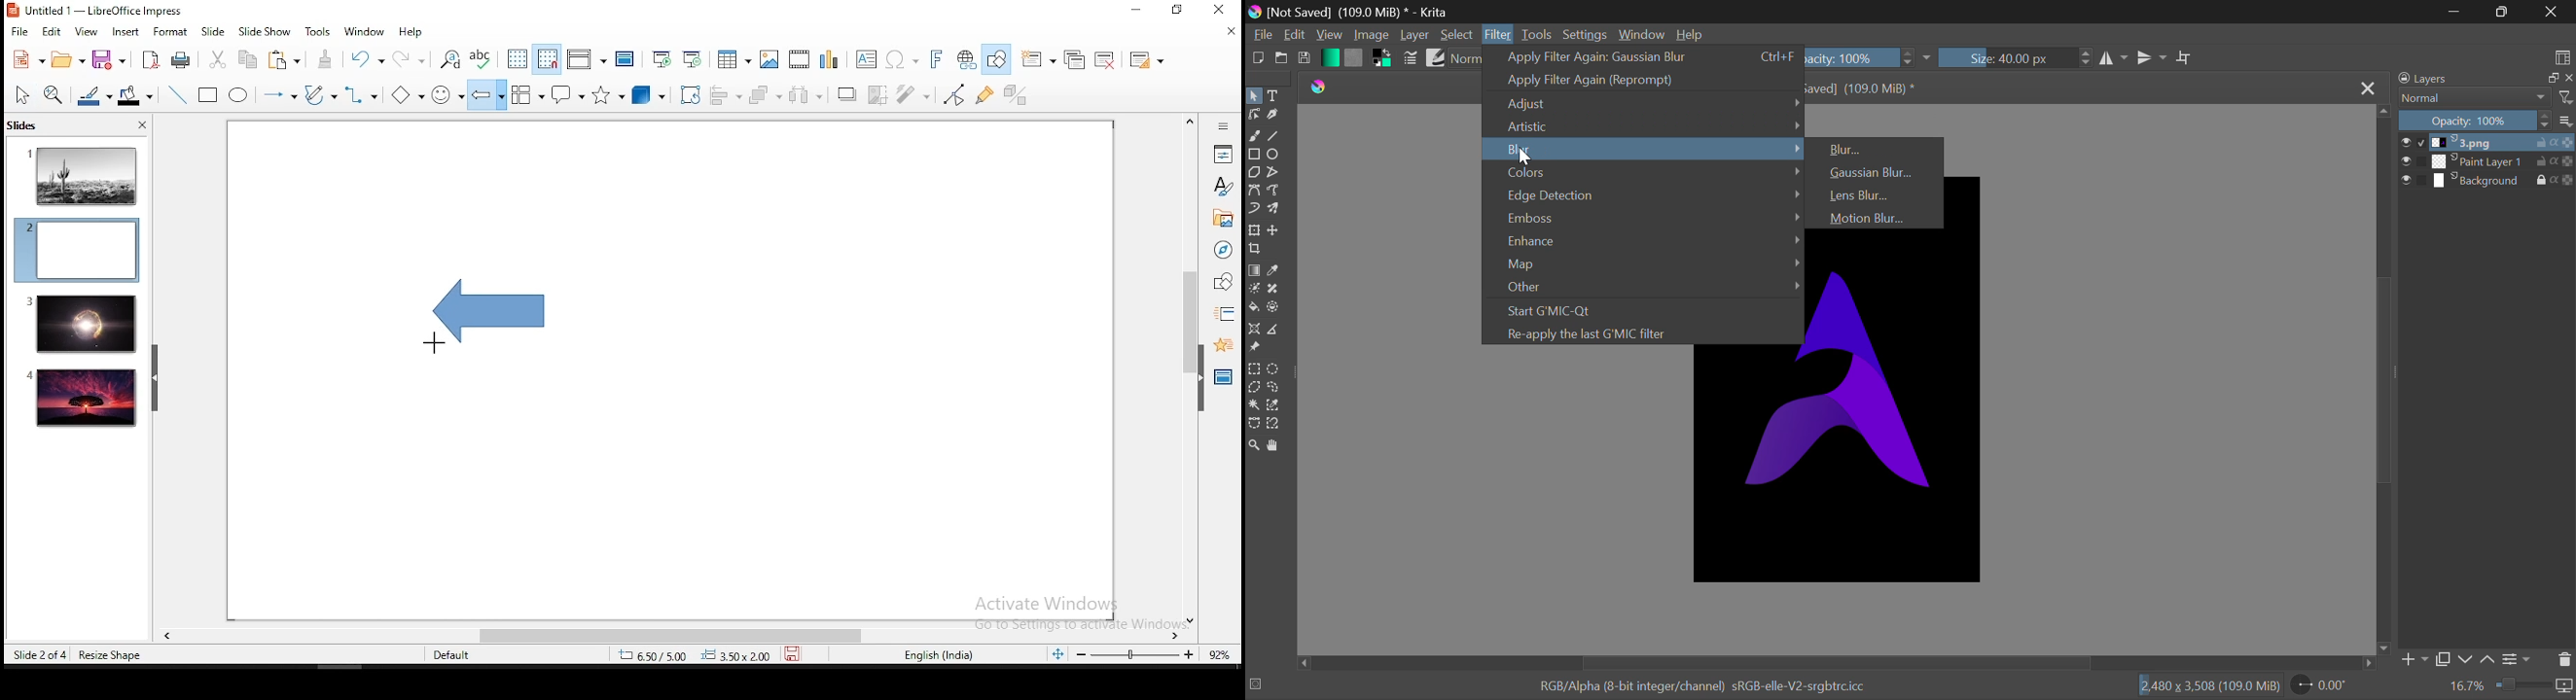  I want to click on gallery, so click(1223, 221).